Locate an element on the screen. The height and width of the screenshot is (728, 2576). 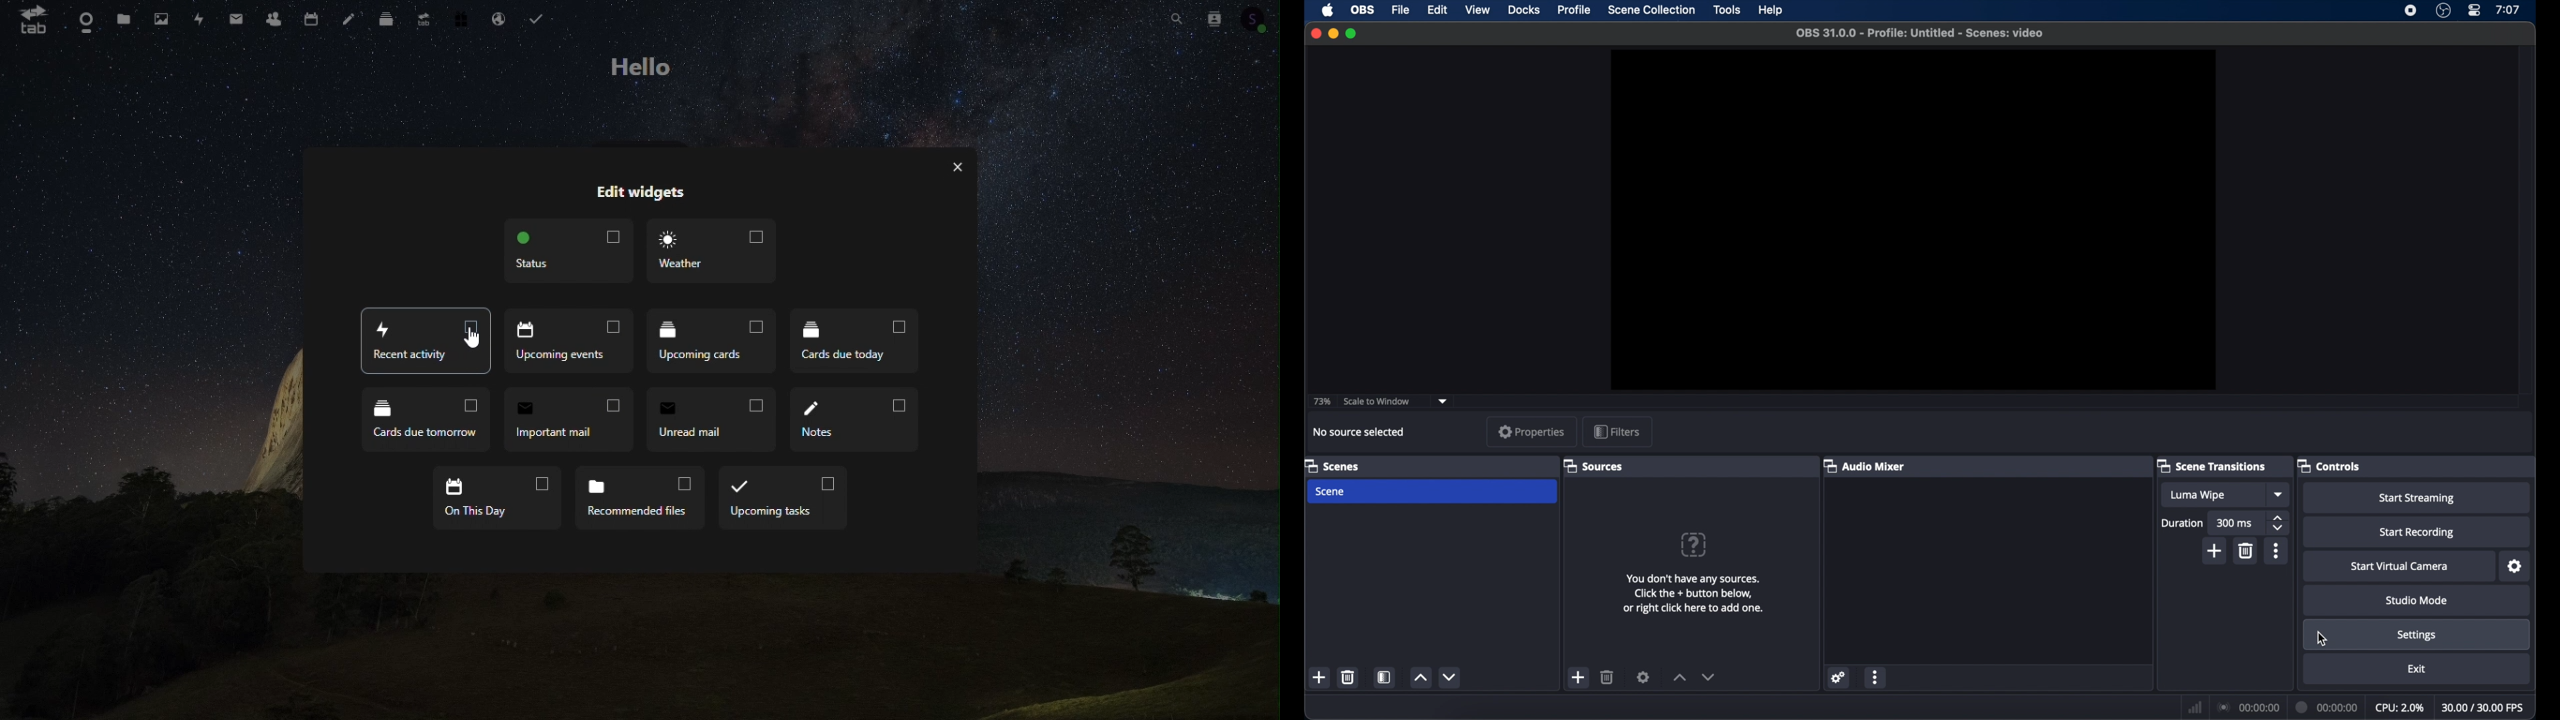
decrement is located at coordinates (1449, 677).